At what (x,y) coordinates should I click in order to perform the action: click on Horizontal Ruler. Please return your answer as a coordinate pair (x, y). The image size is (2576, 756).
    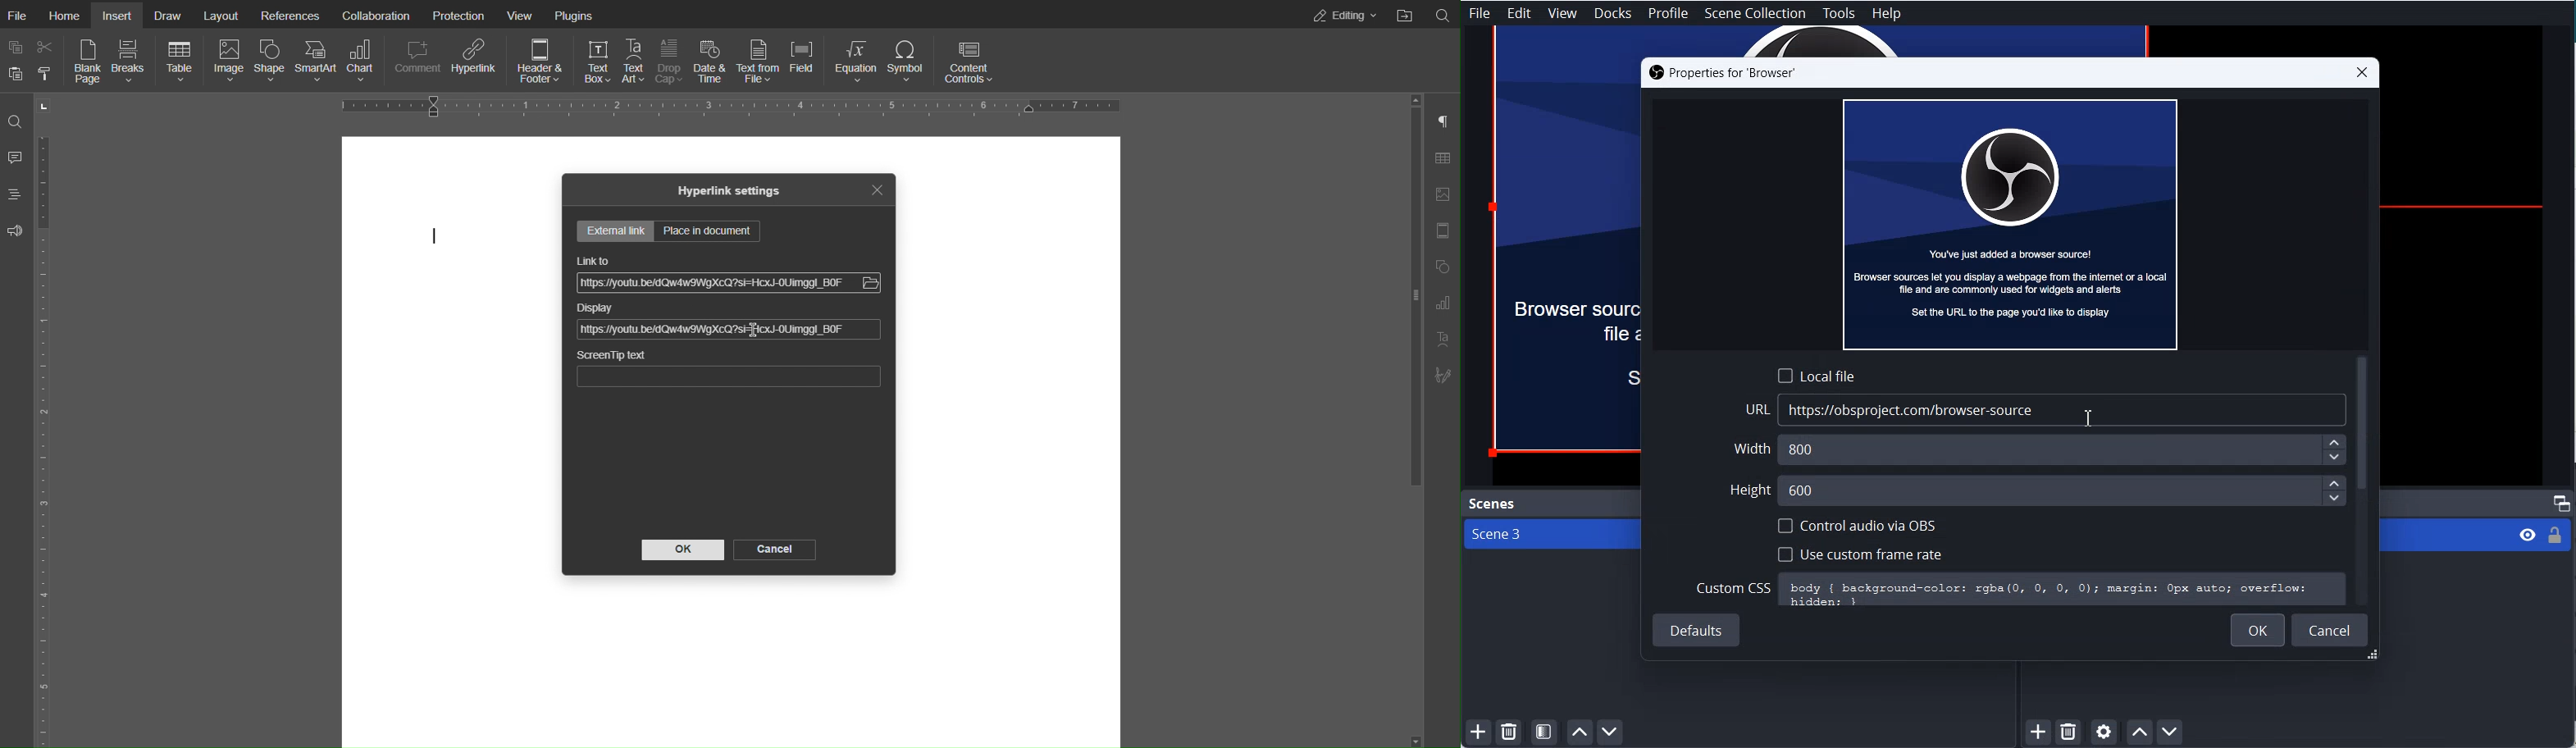
    Looking at the image, I should click on (728, 105).